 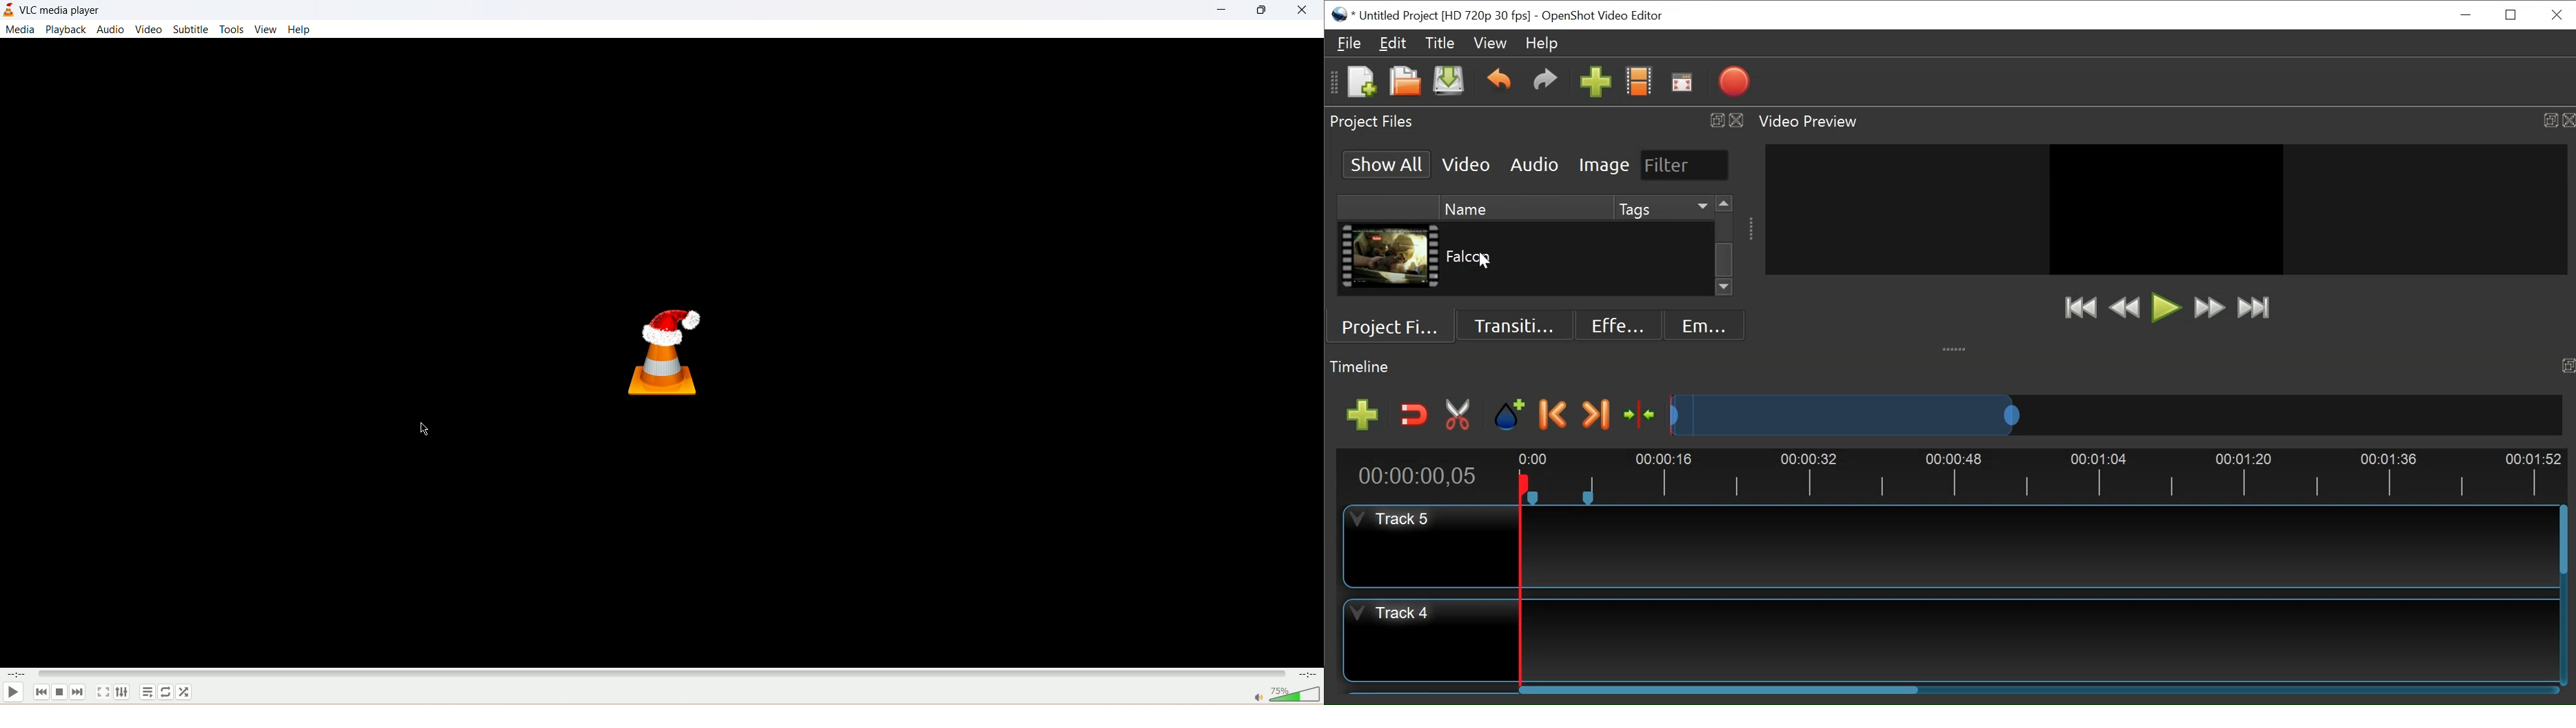 I want to click on tools, so click(x=232, y=29).